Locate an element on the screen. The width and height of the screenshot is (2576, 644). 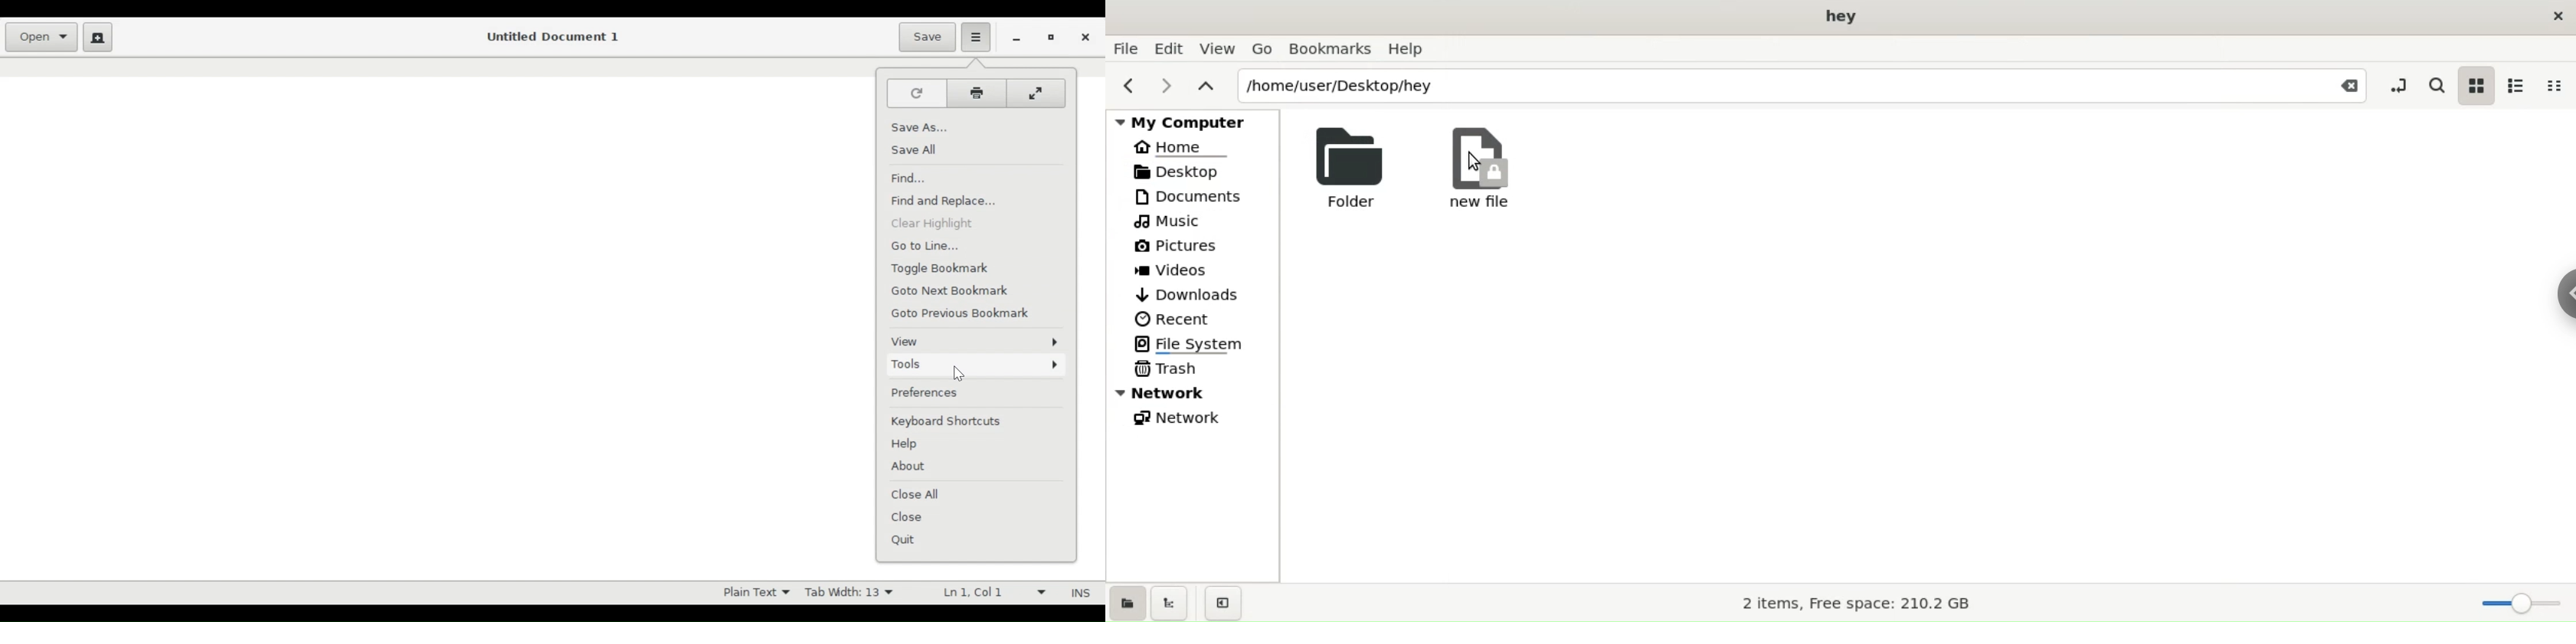
Downloads is located at coordinates (1187, 295).